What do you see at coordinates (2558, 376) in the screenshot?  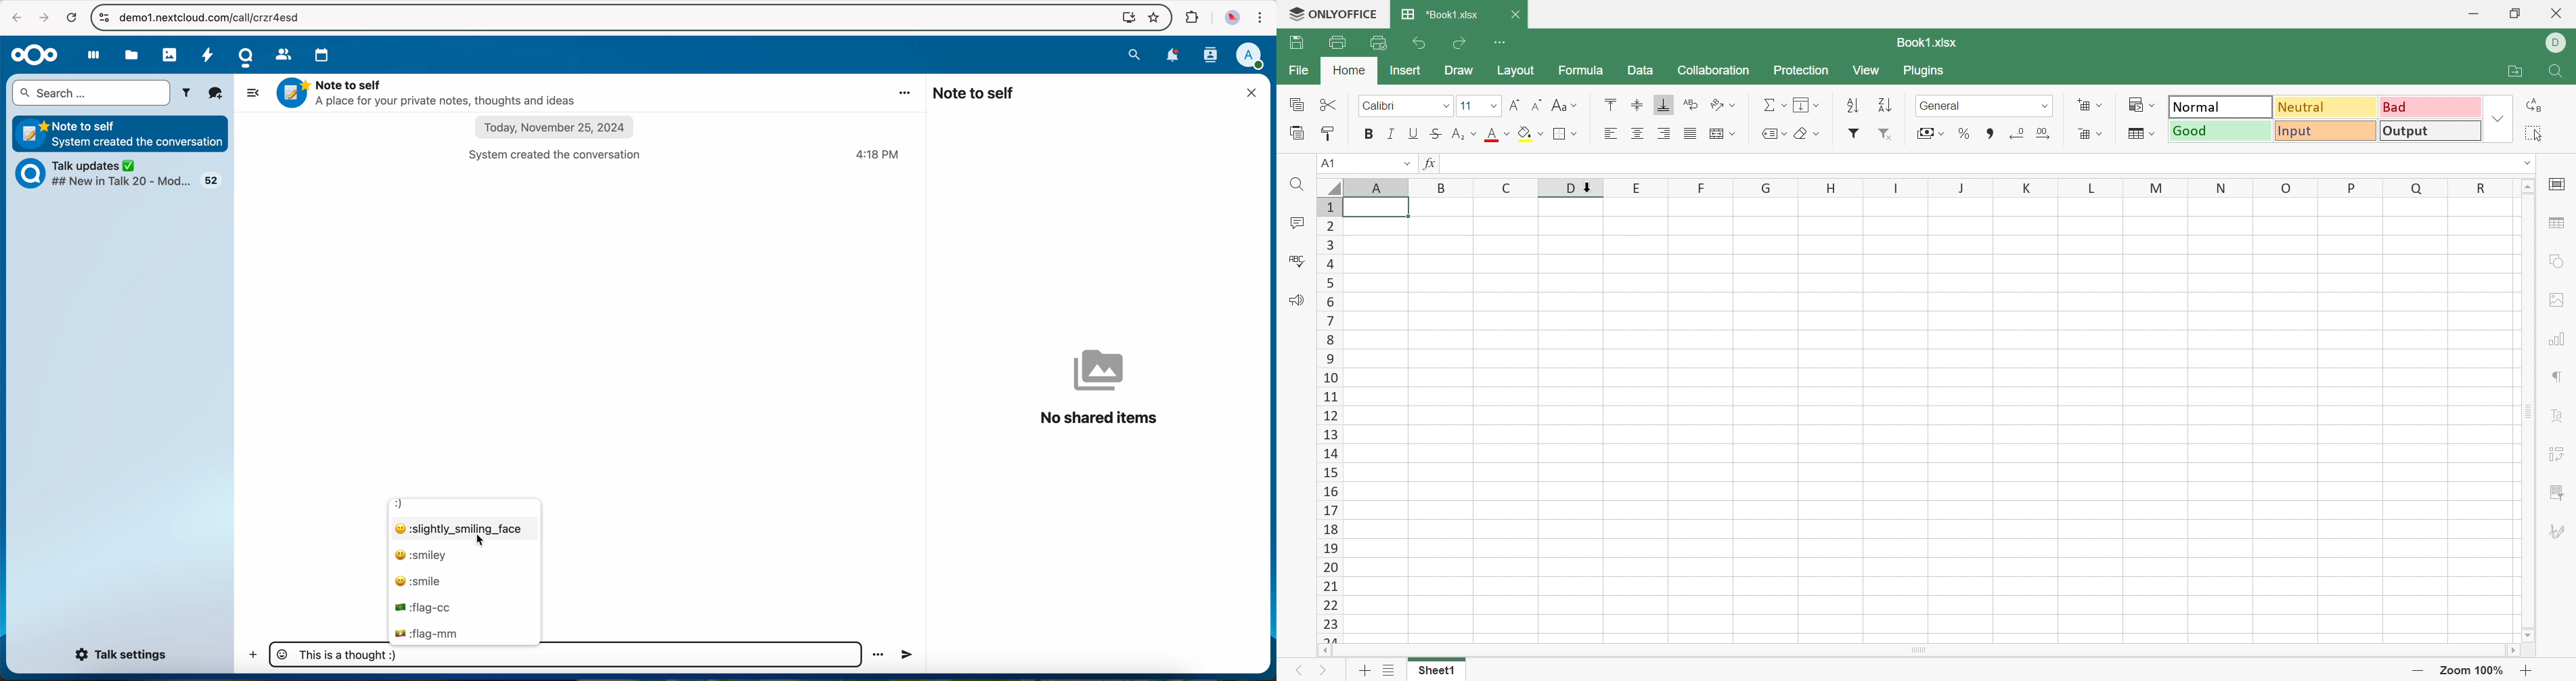 I see `Paragraph settings` at bounding box center [2558, 376].